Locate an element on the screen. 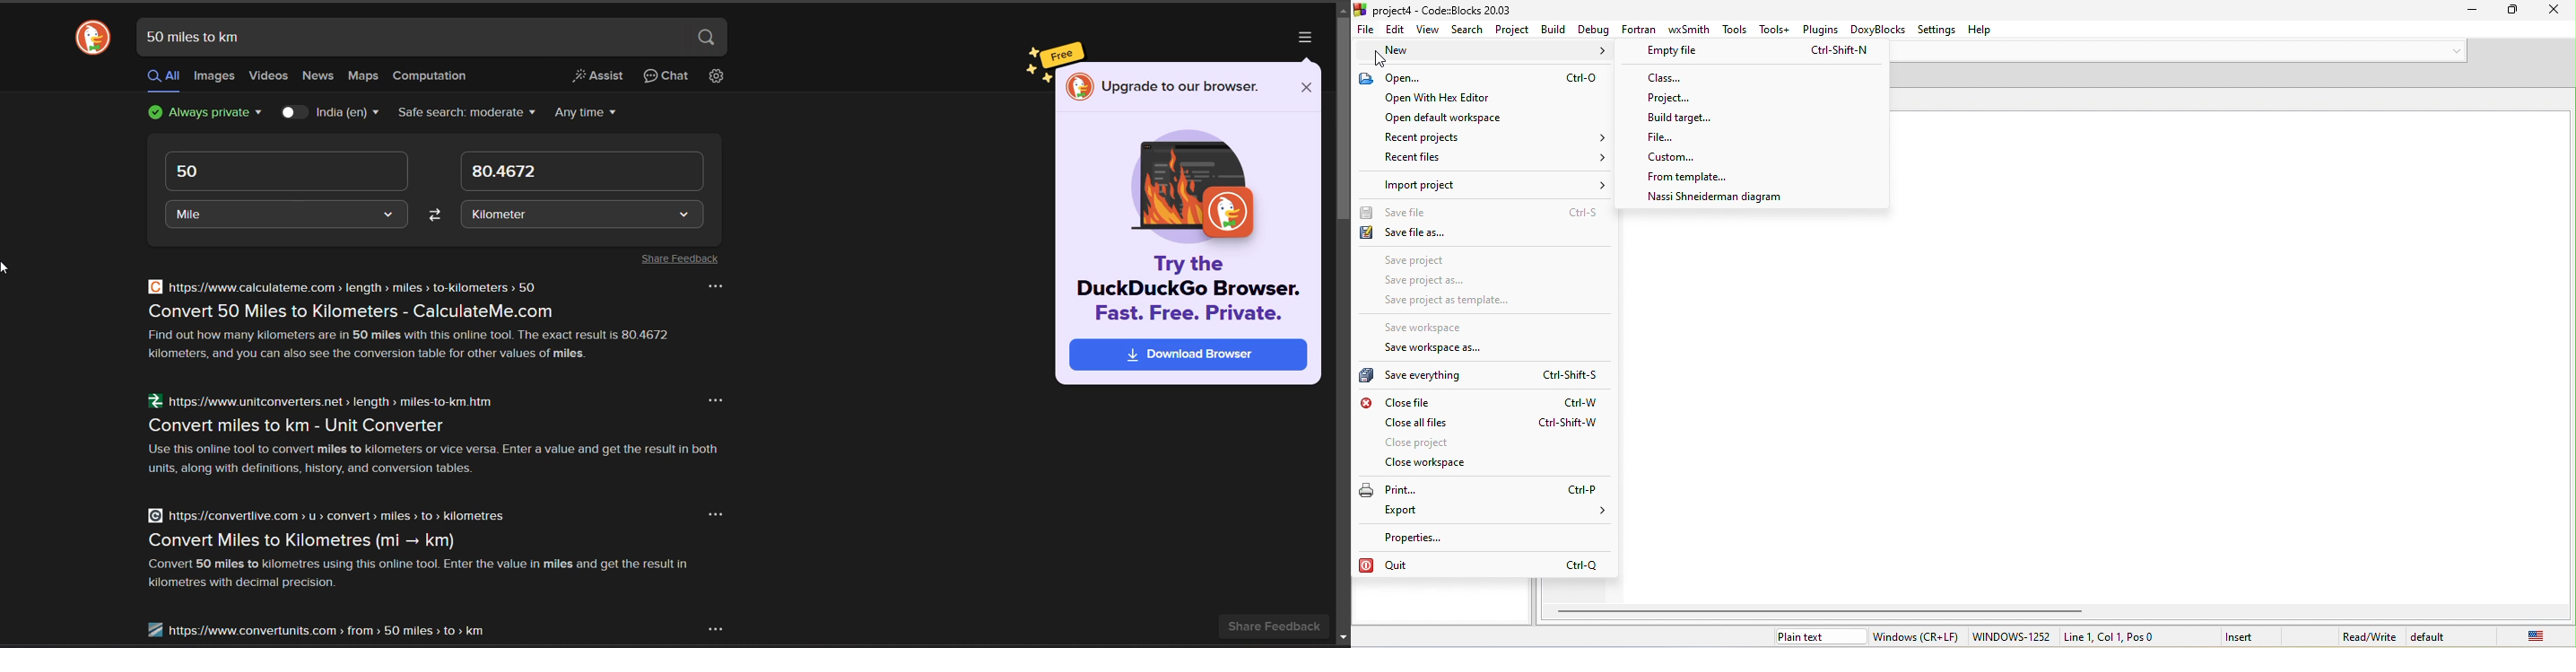 The height and width of the screenshot is (672, 2576). fortran is located at coordinates (1639, 27).